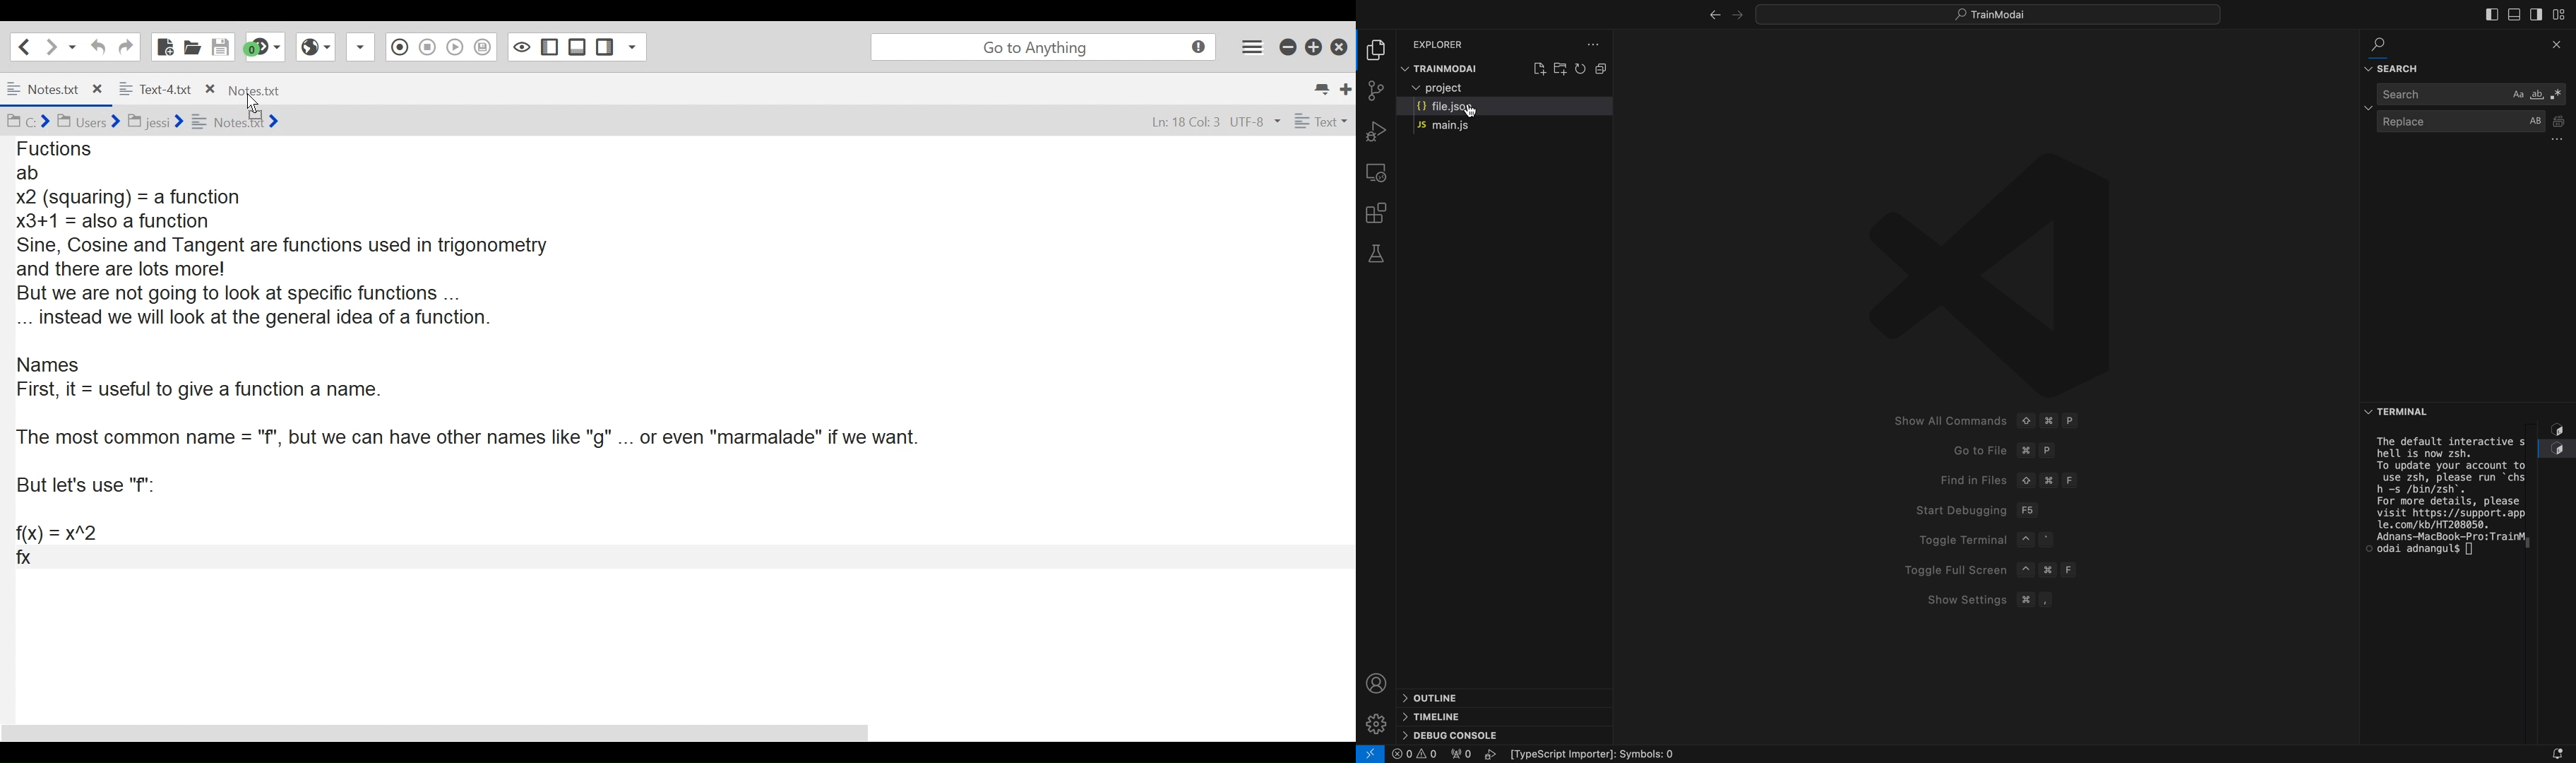 The height and width of the screenshot is (784, 2576). I want to click on Application menu, so click(1253, 47).